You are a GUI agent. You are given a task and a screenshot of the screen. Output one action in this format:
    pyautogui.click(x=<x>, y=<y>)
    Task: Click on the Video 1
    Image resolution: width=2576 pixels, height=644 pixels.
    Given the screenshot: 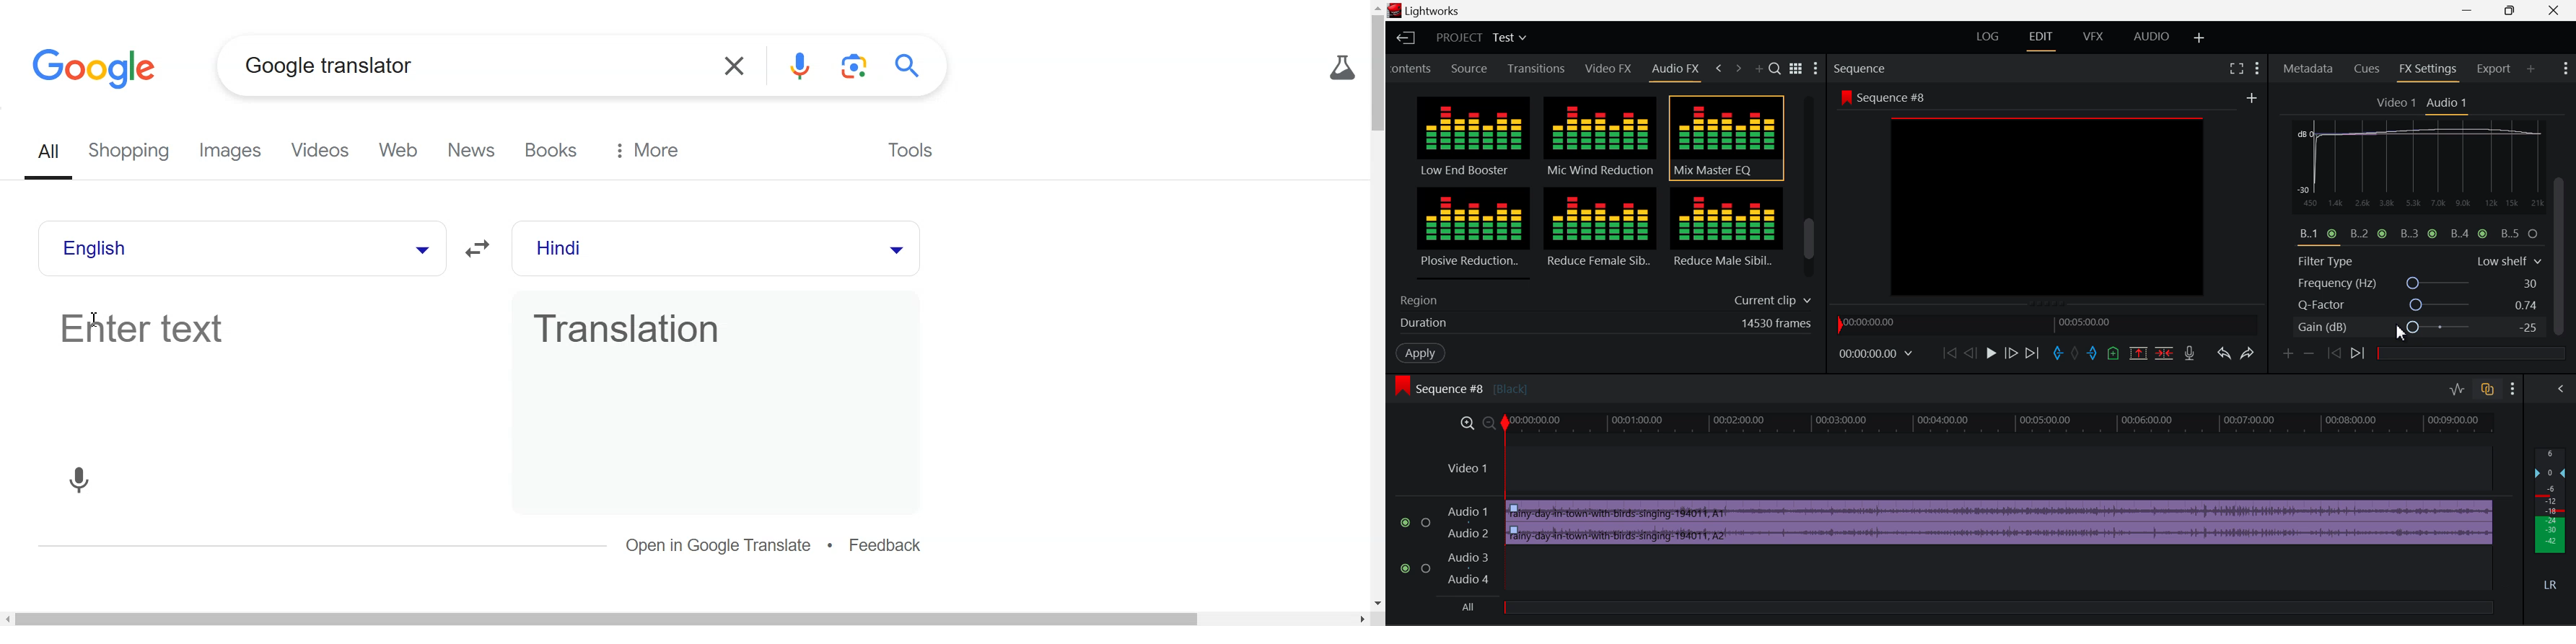 What is the action you would take?
    pyautogui.click(x=2397, y=104)
    